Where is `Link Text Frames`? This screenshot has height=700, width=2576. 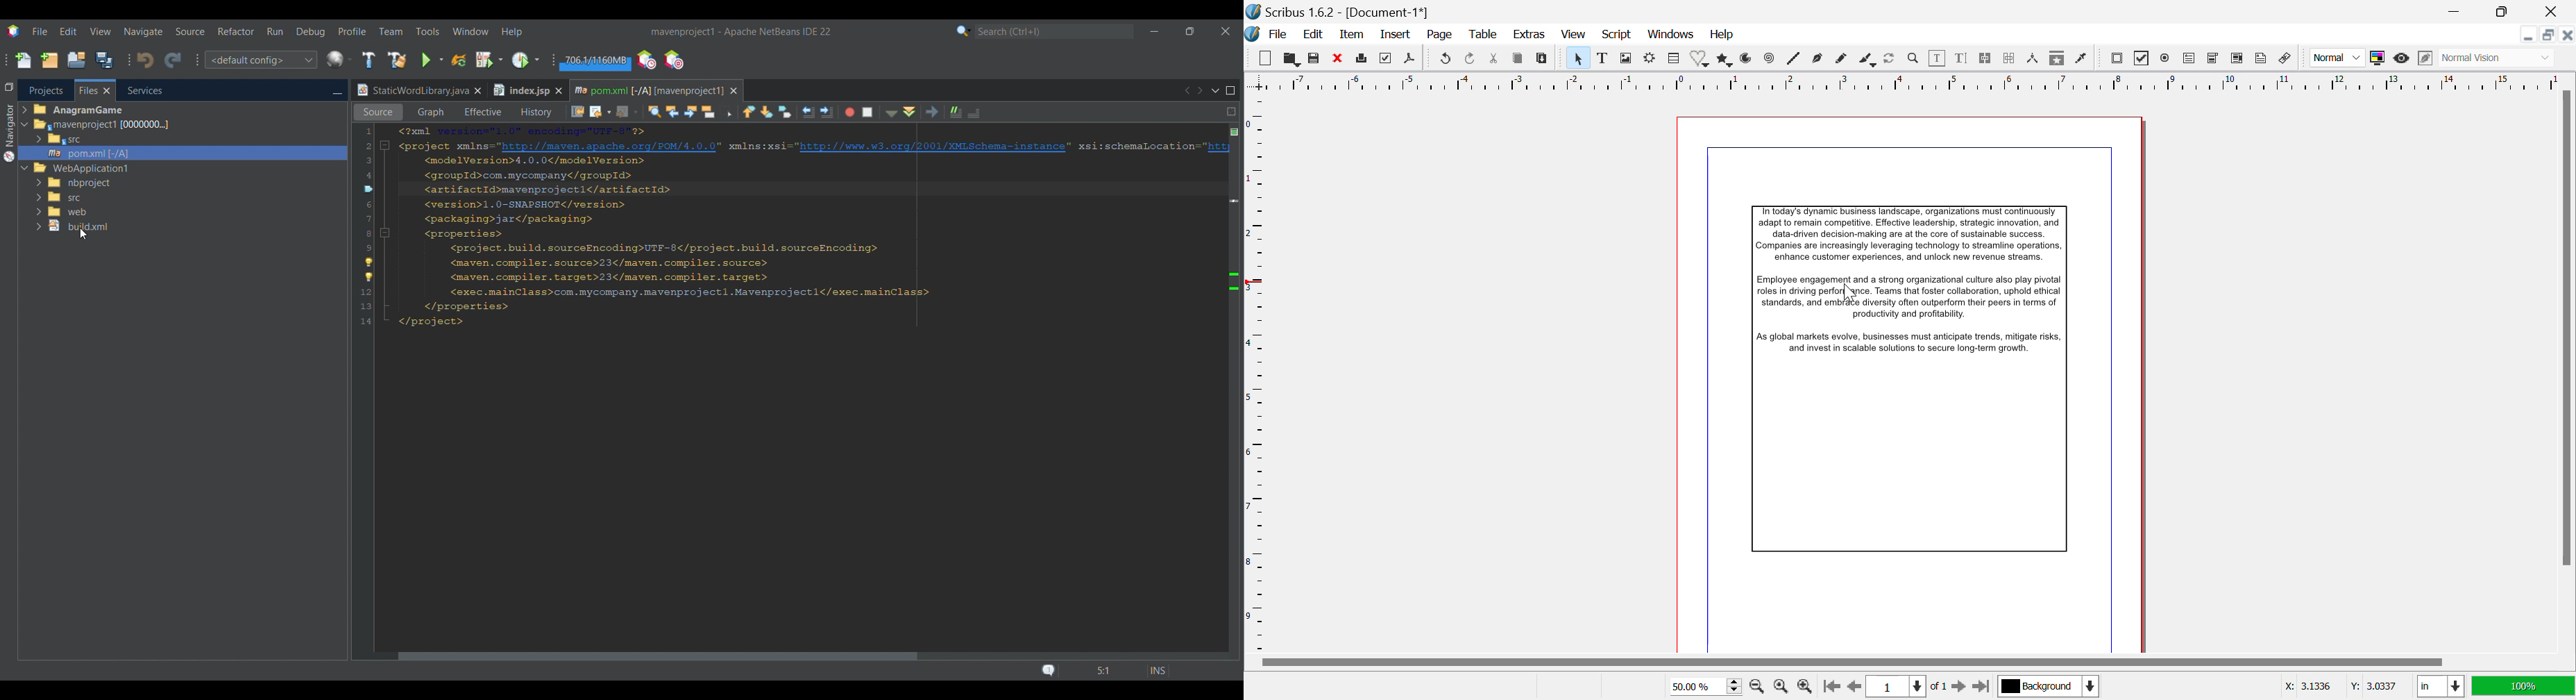
Link Text Frames is located at coordinates (1988, 58).